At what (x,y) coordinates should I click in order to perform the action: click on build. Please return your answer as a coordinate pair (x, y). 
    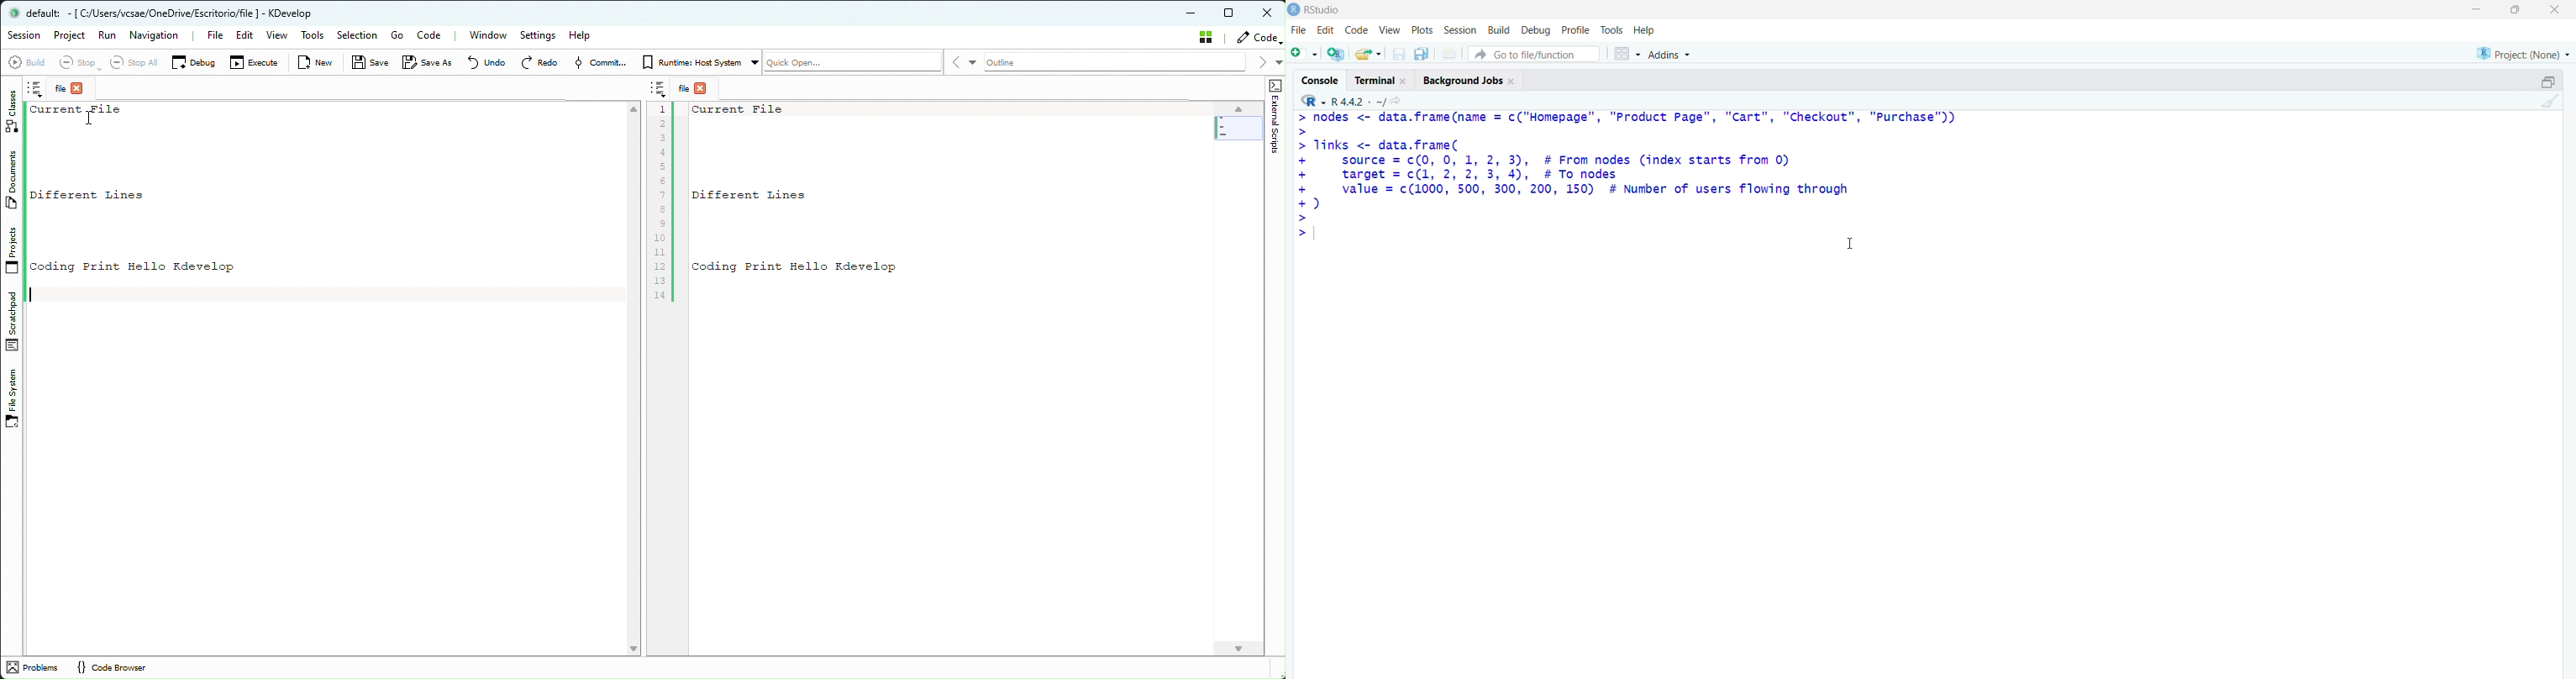
    Looking at the image, I should click on (1497, 30).